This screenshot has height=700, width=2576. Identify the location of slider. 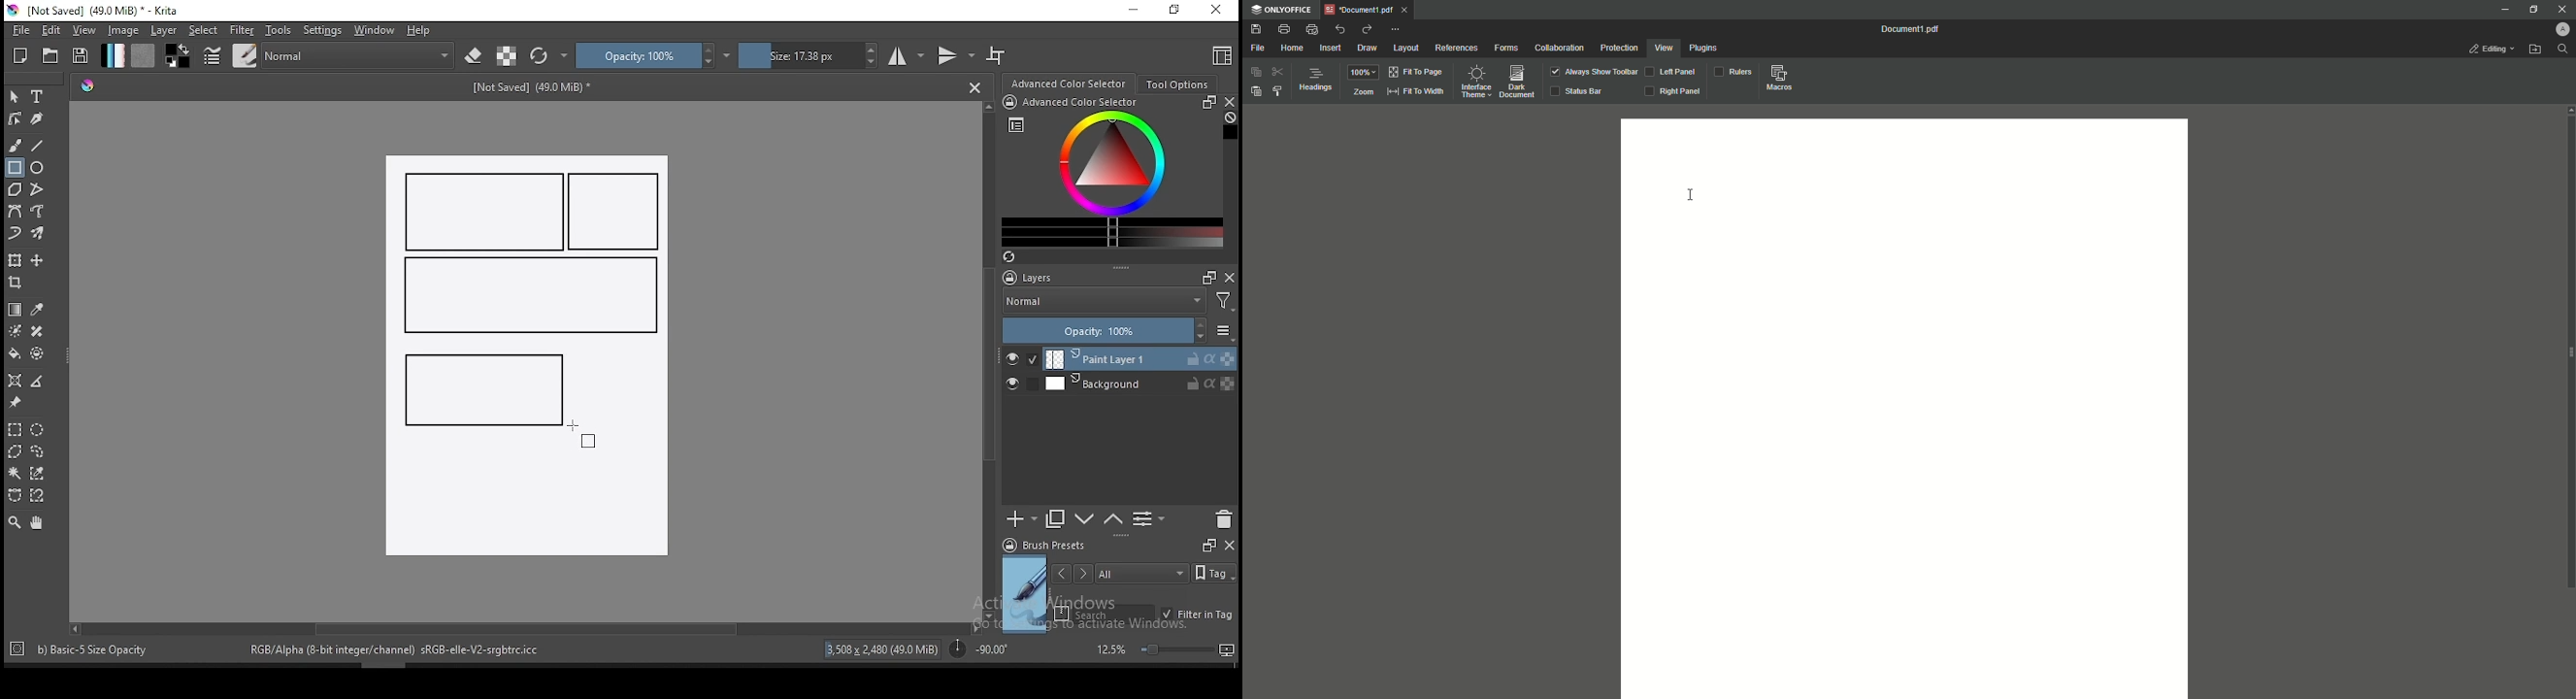
(2564, 350).